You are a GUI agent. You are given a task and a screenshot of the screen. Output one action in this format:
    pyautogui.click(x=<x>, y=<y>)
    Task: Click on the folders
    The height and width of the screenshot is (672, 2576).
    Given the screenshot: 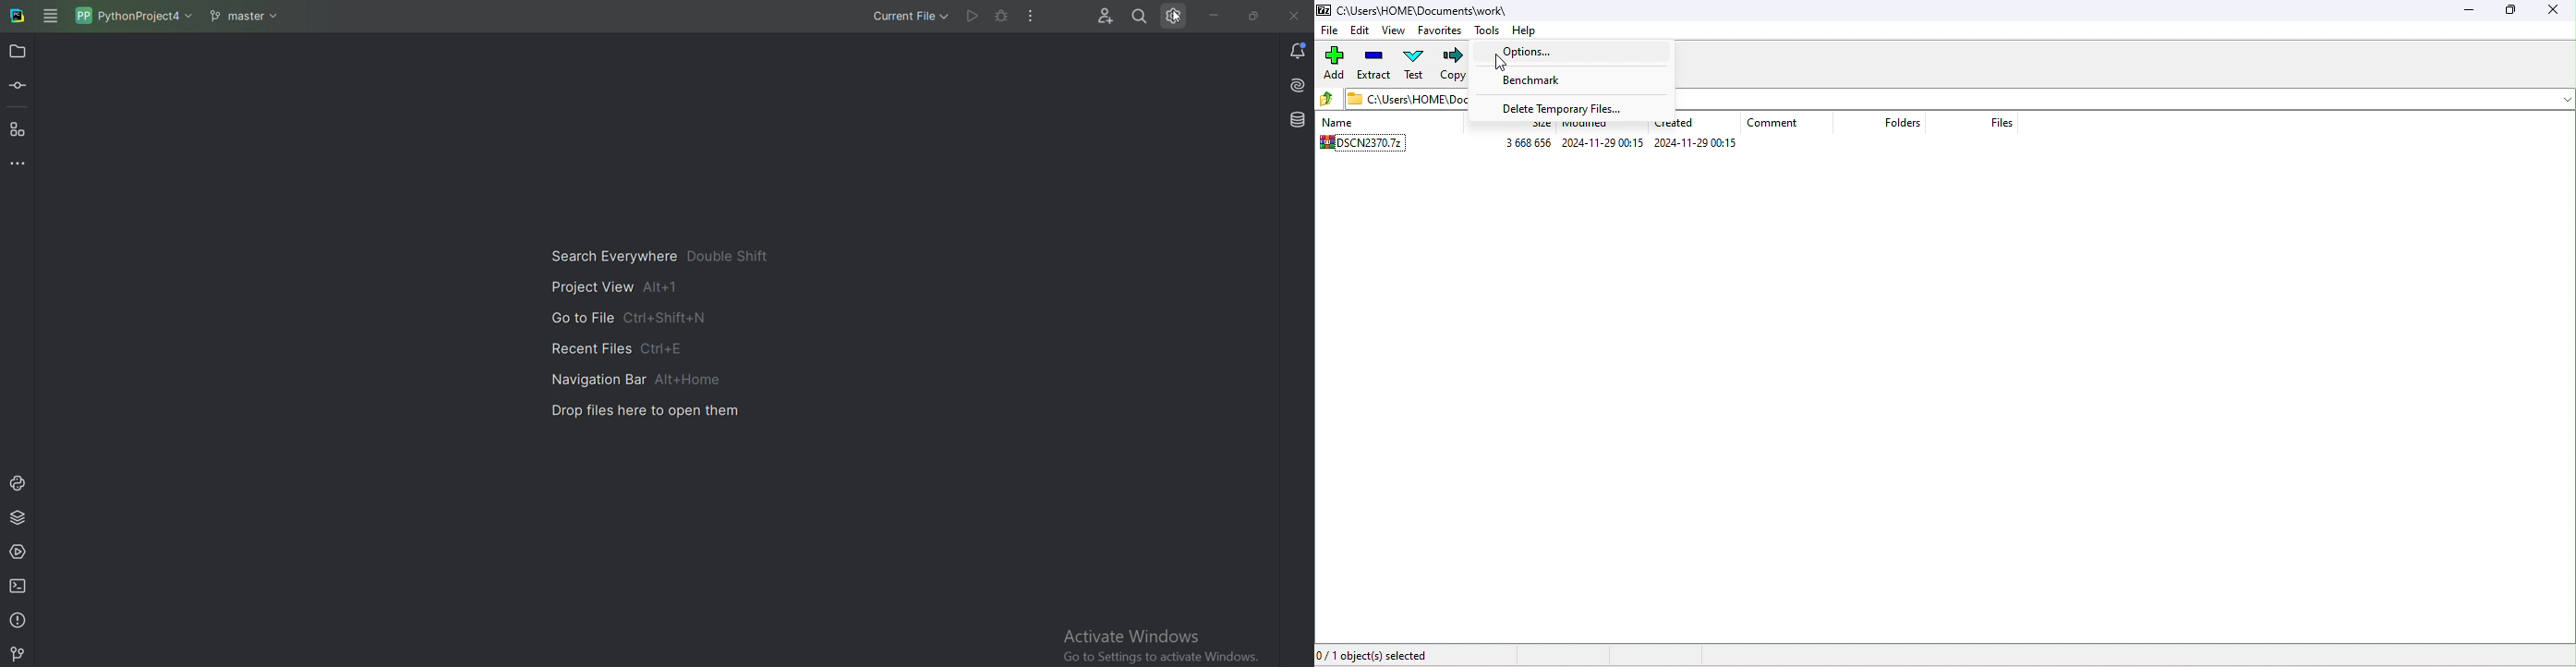 What is the action you would take?
    pyautogui.click(x=1891, y=123)
    